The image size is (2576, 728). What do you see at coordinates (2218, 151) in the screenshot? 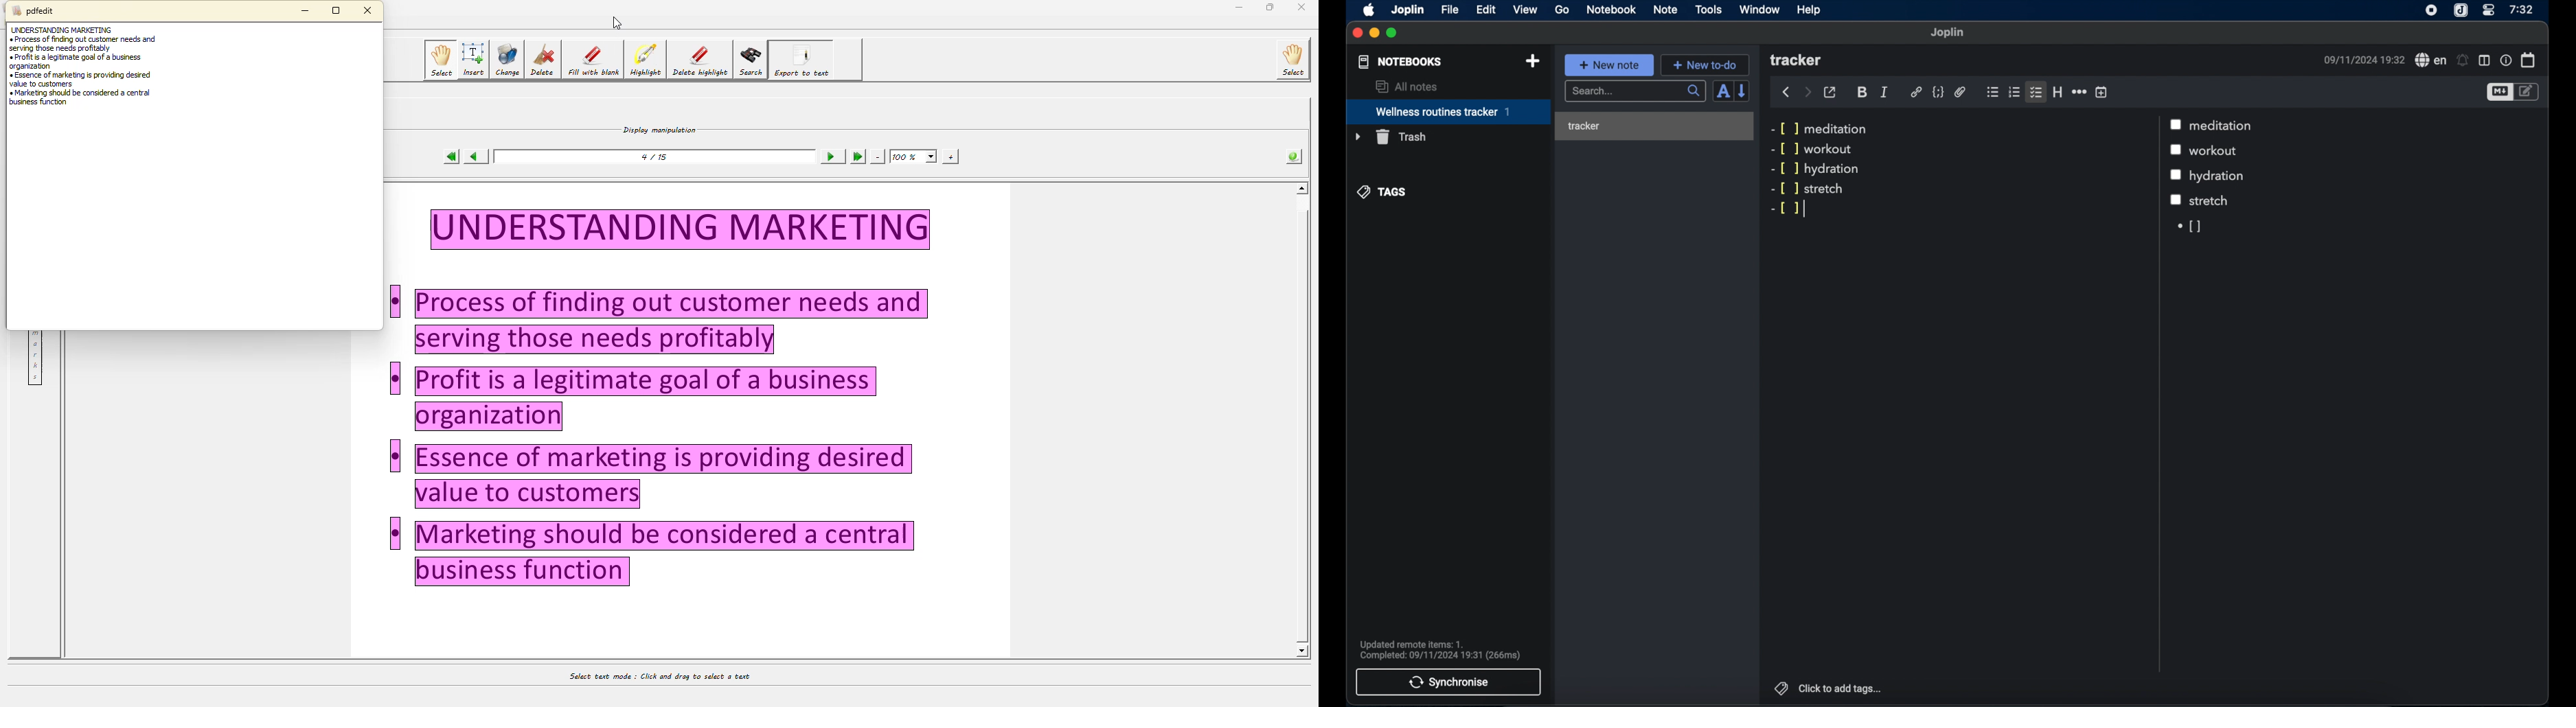
I see `workout` at bounding box center [2218, 151].